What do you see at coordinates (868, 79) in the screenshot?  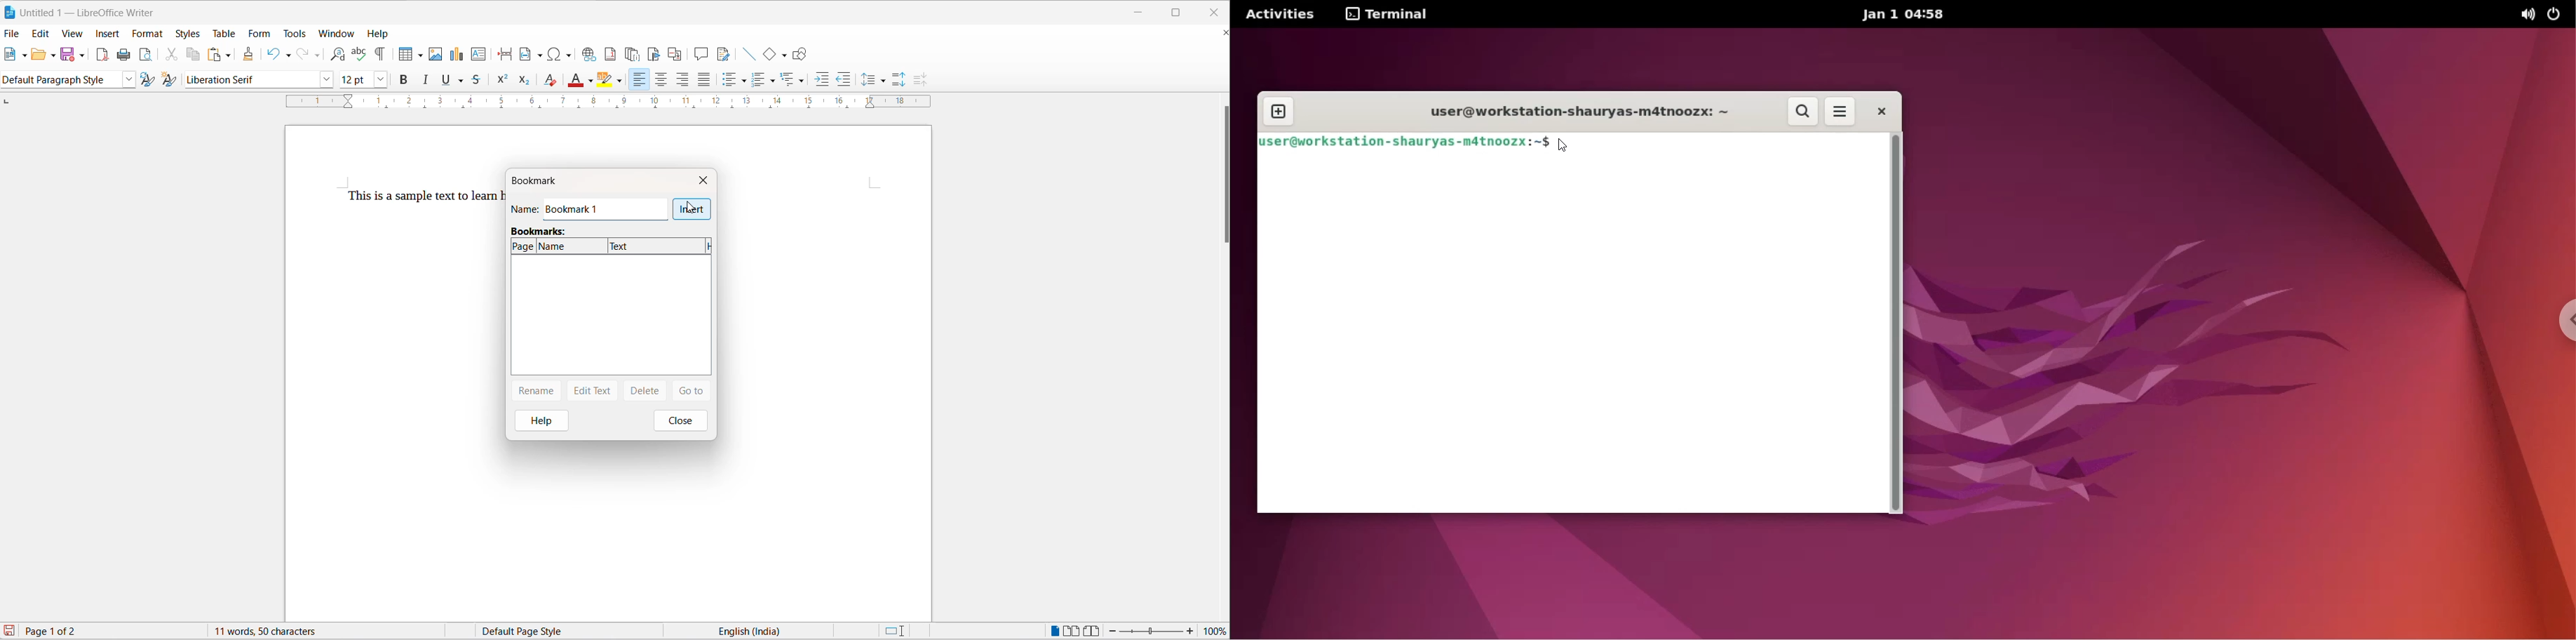 I see `line spacing` at bounding box center [868, 79].